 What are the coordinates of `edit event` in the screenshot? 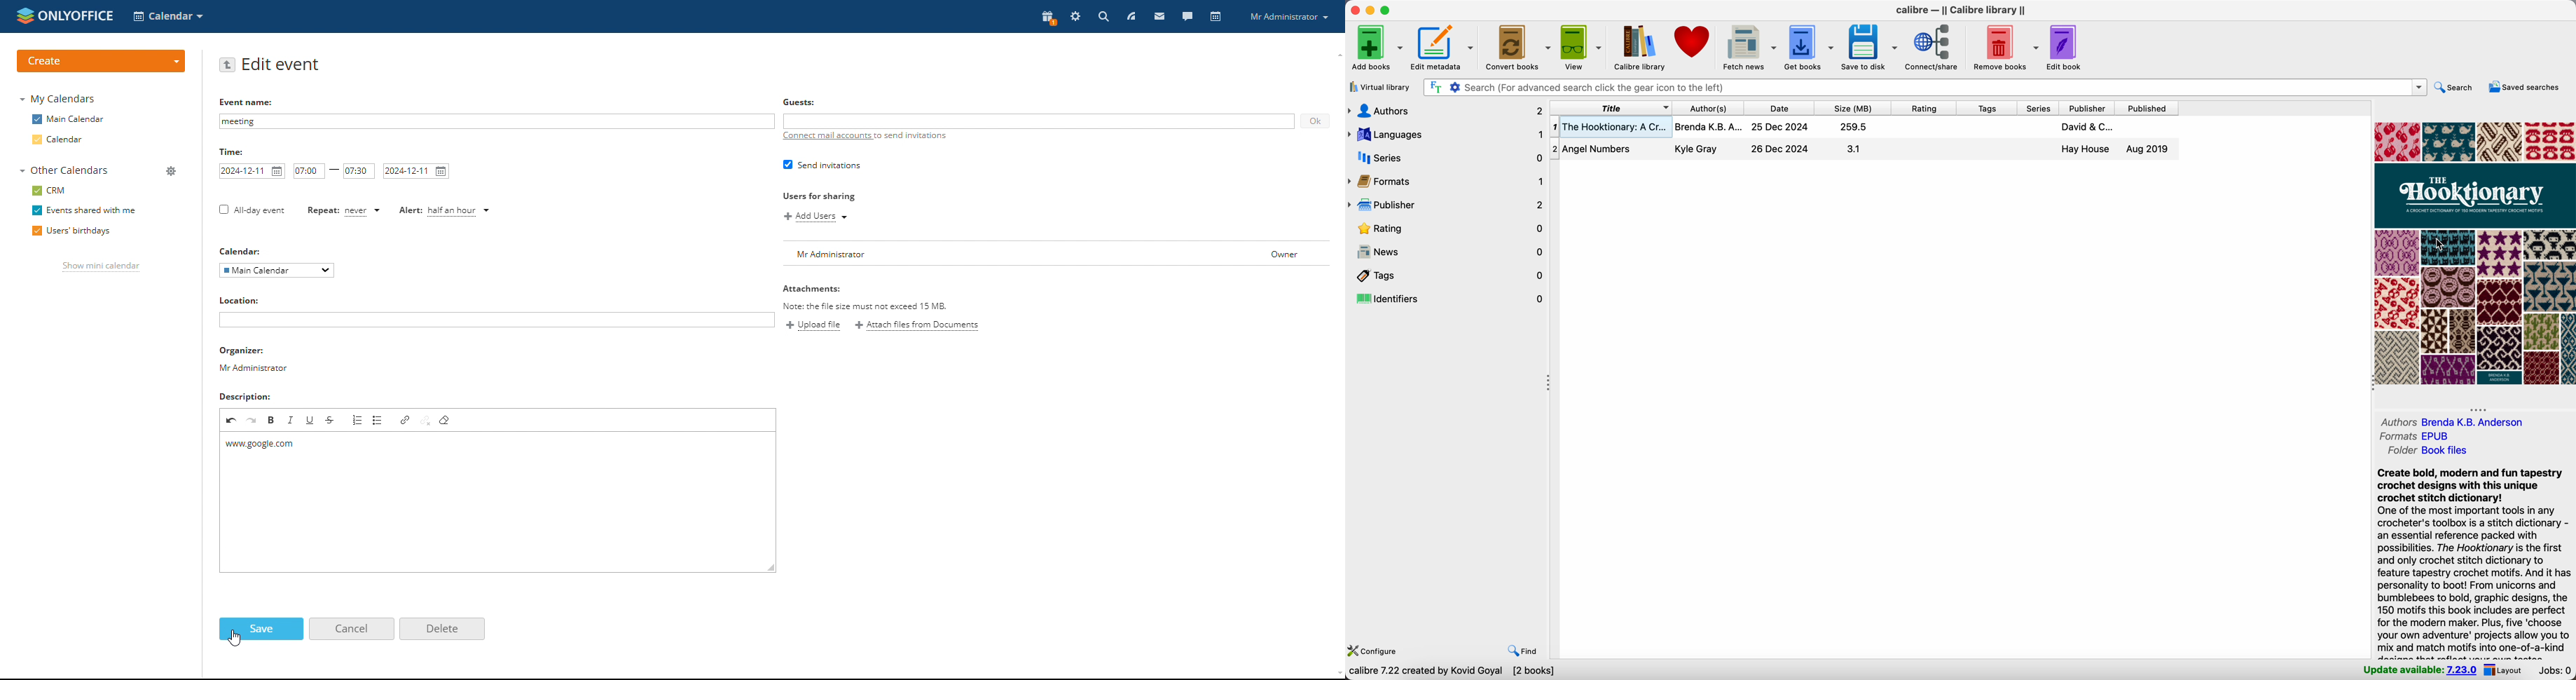 It's located at (281, 65).